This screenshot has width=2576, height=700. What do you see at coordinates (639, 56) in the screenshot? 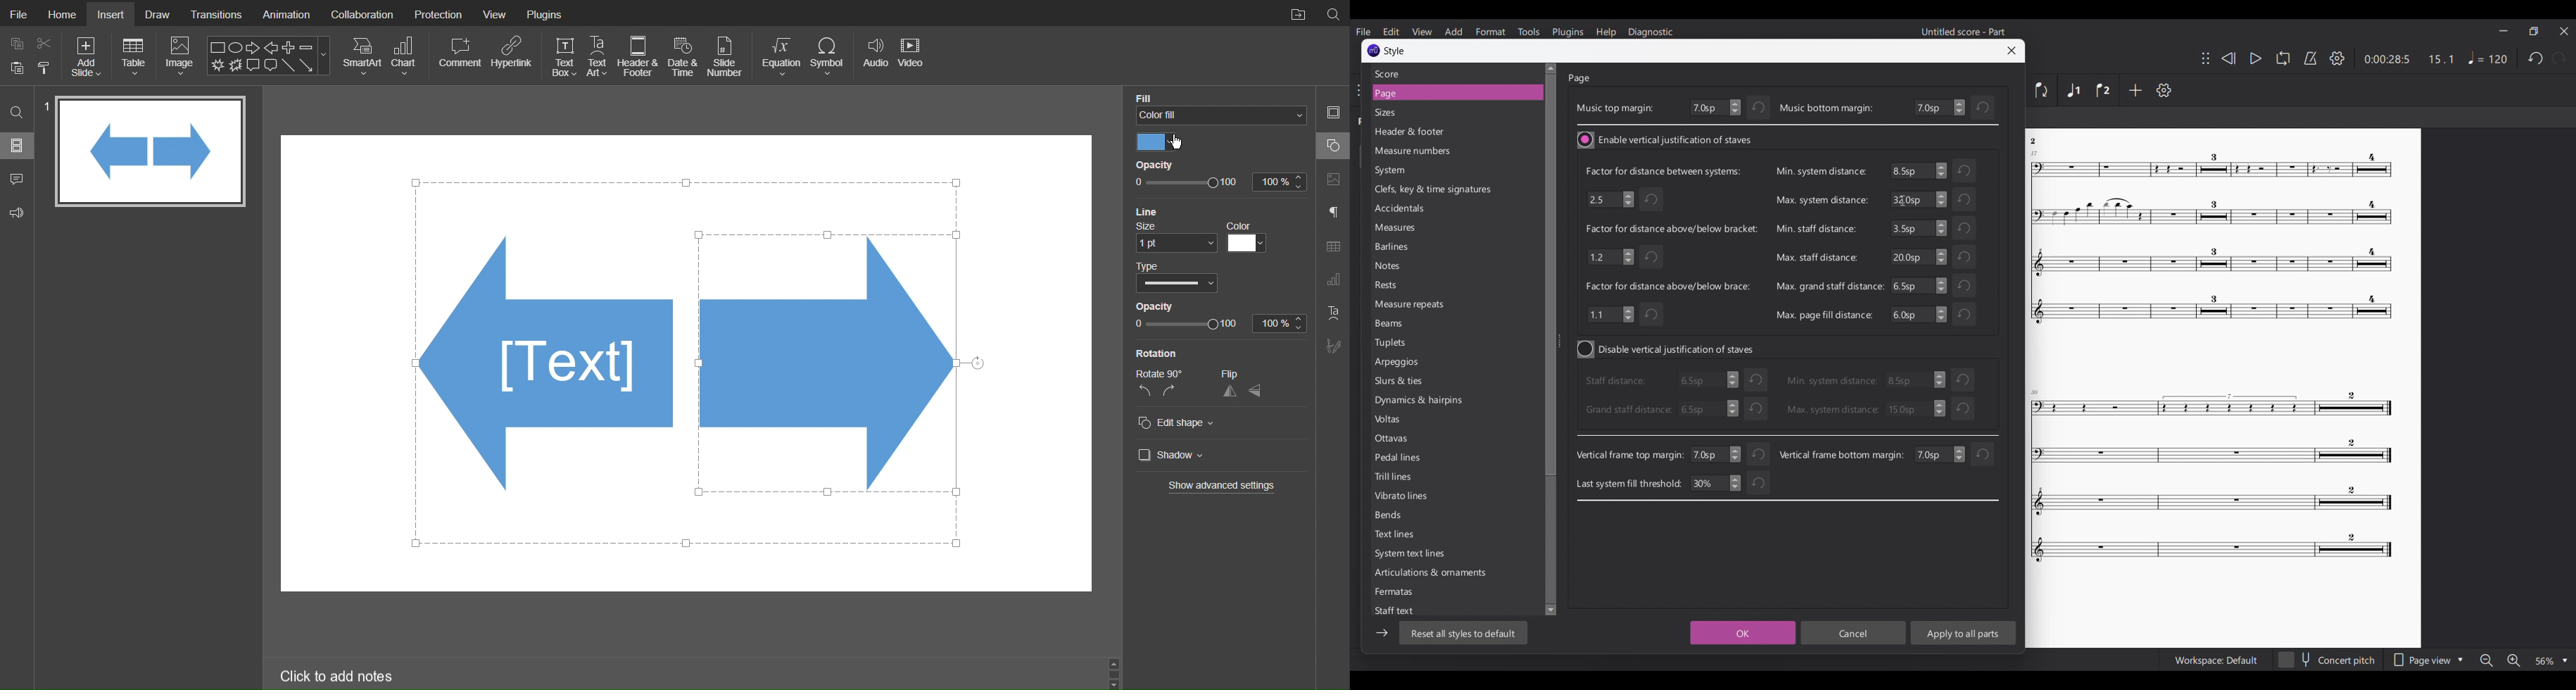
I see `Header & Footer` at bounding box center [639, 56].